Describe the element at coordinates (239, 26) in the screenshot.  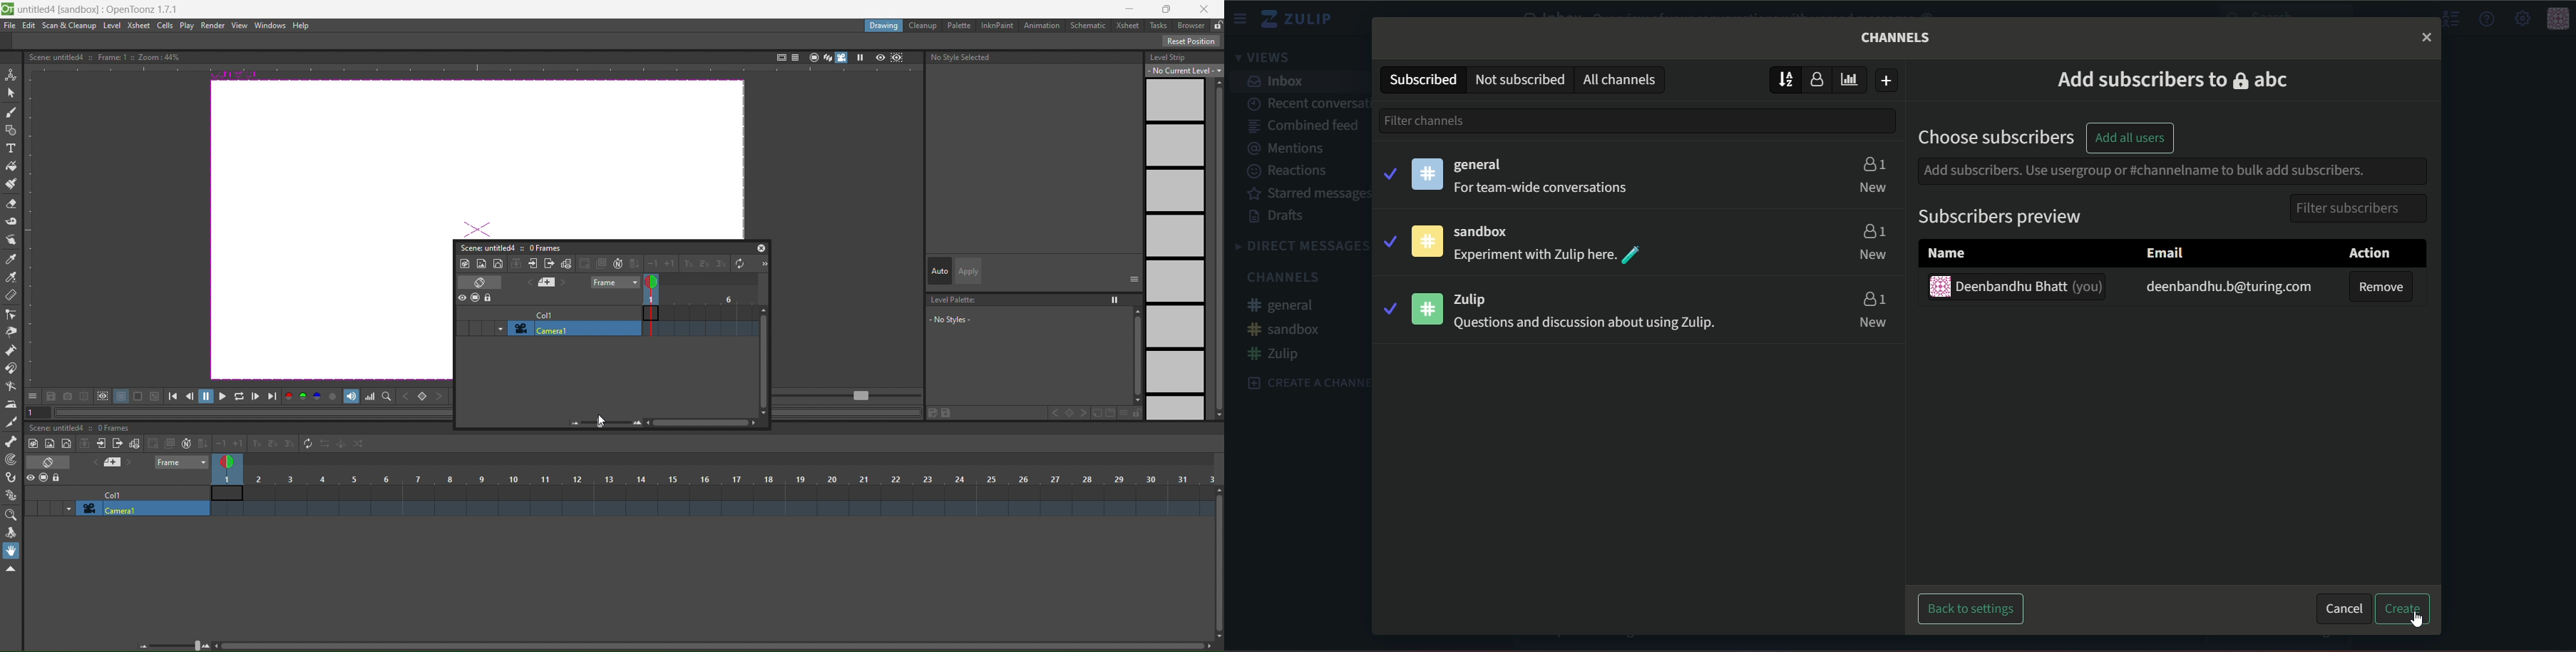
I see `view` at that location.